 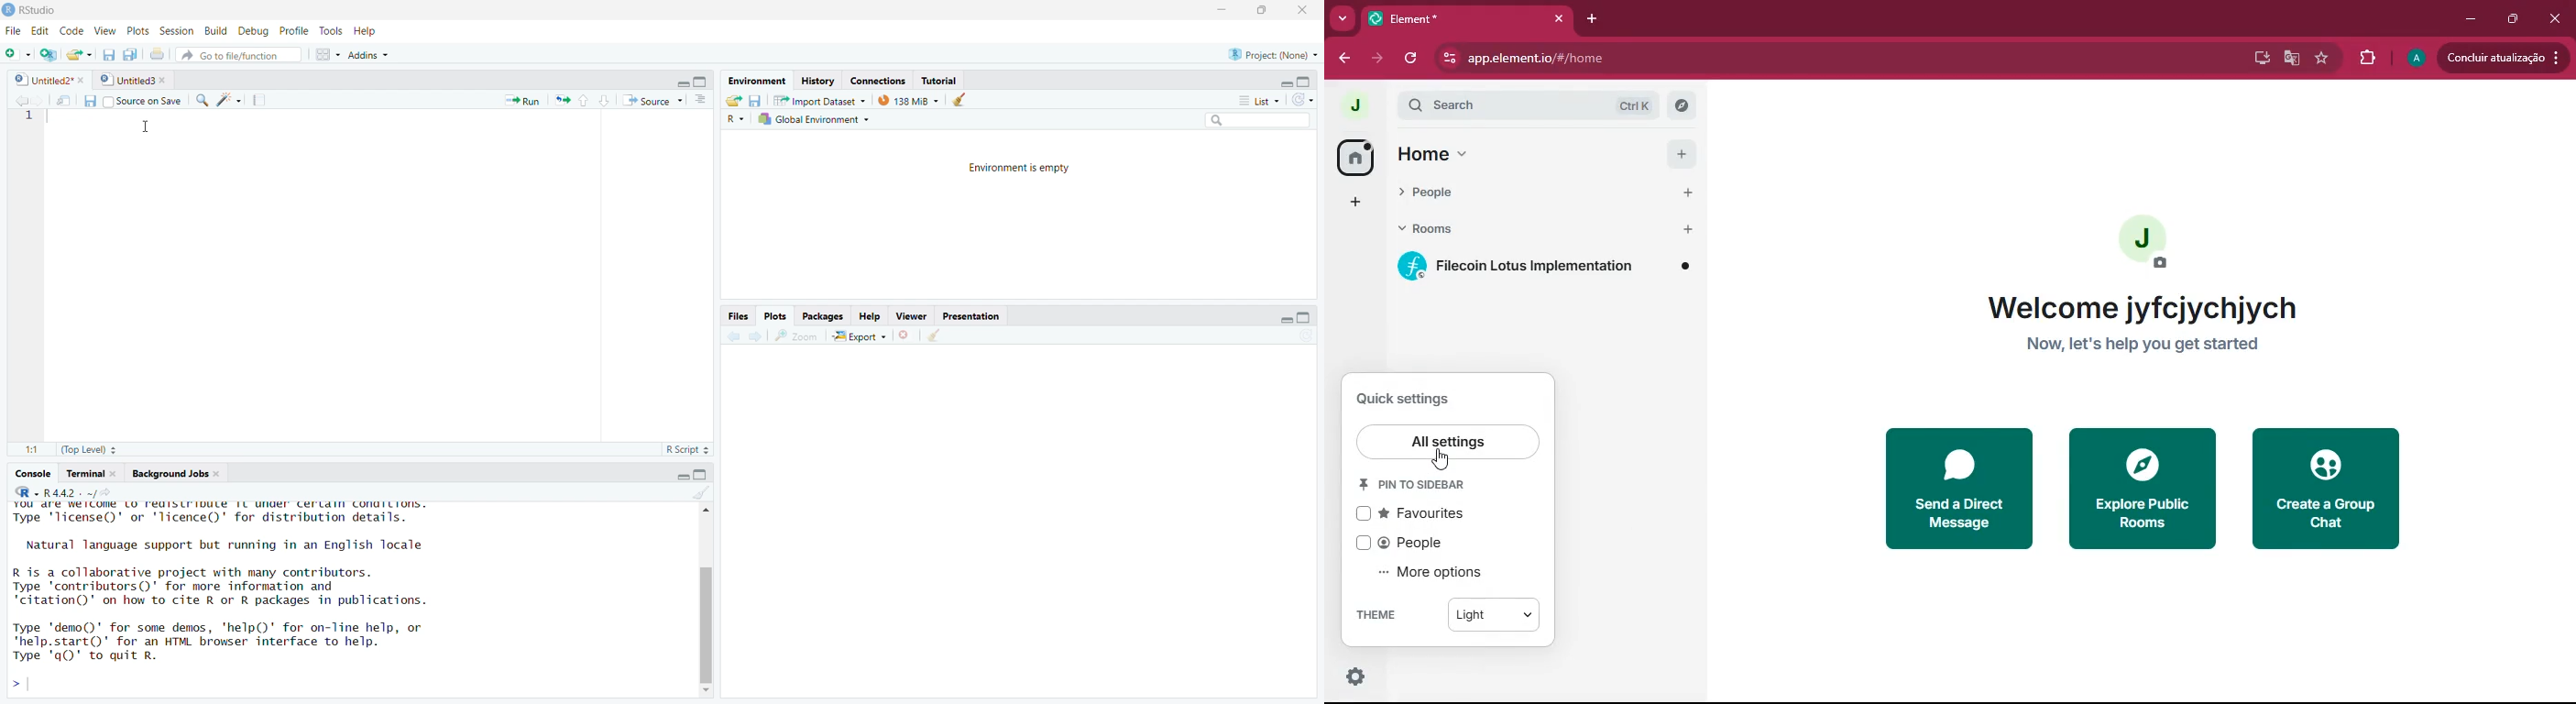 I want to click on —, so click(x=914, y=315).